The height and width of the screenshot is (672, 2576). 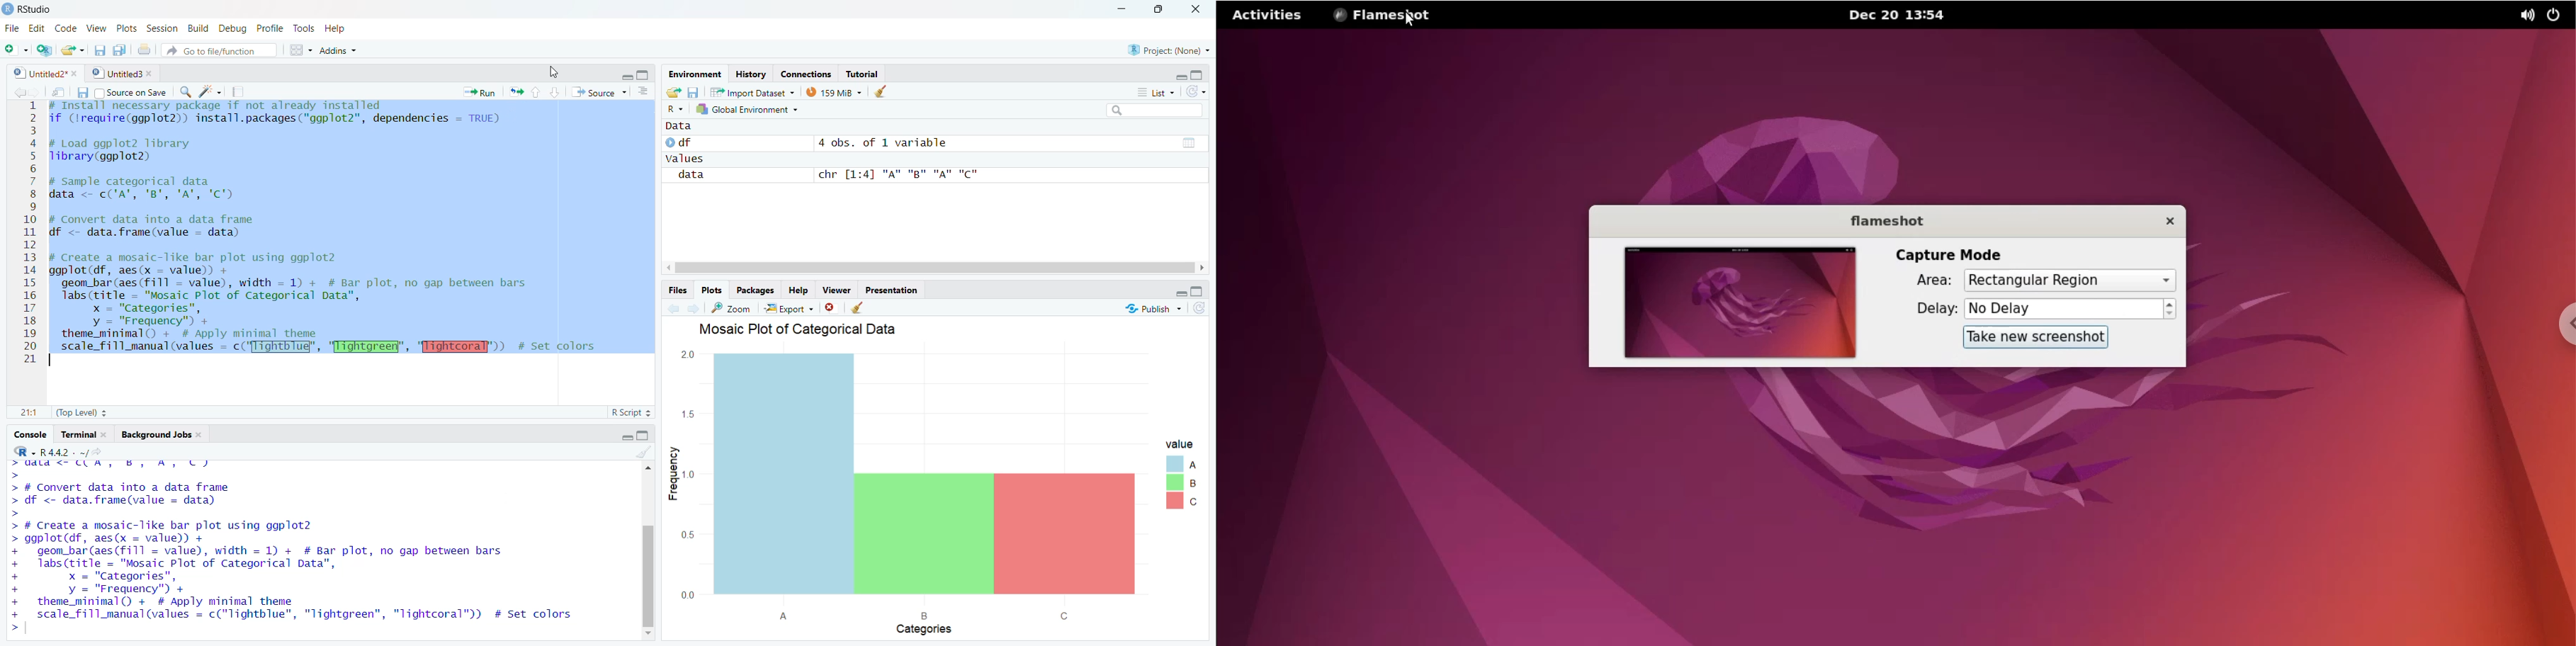 I want to click on chr [1:4] "A" "B"™ "A" "C", so click(x=896, y=176).